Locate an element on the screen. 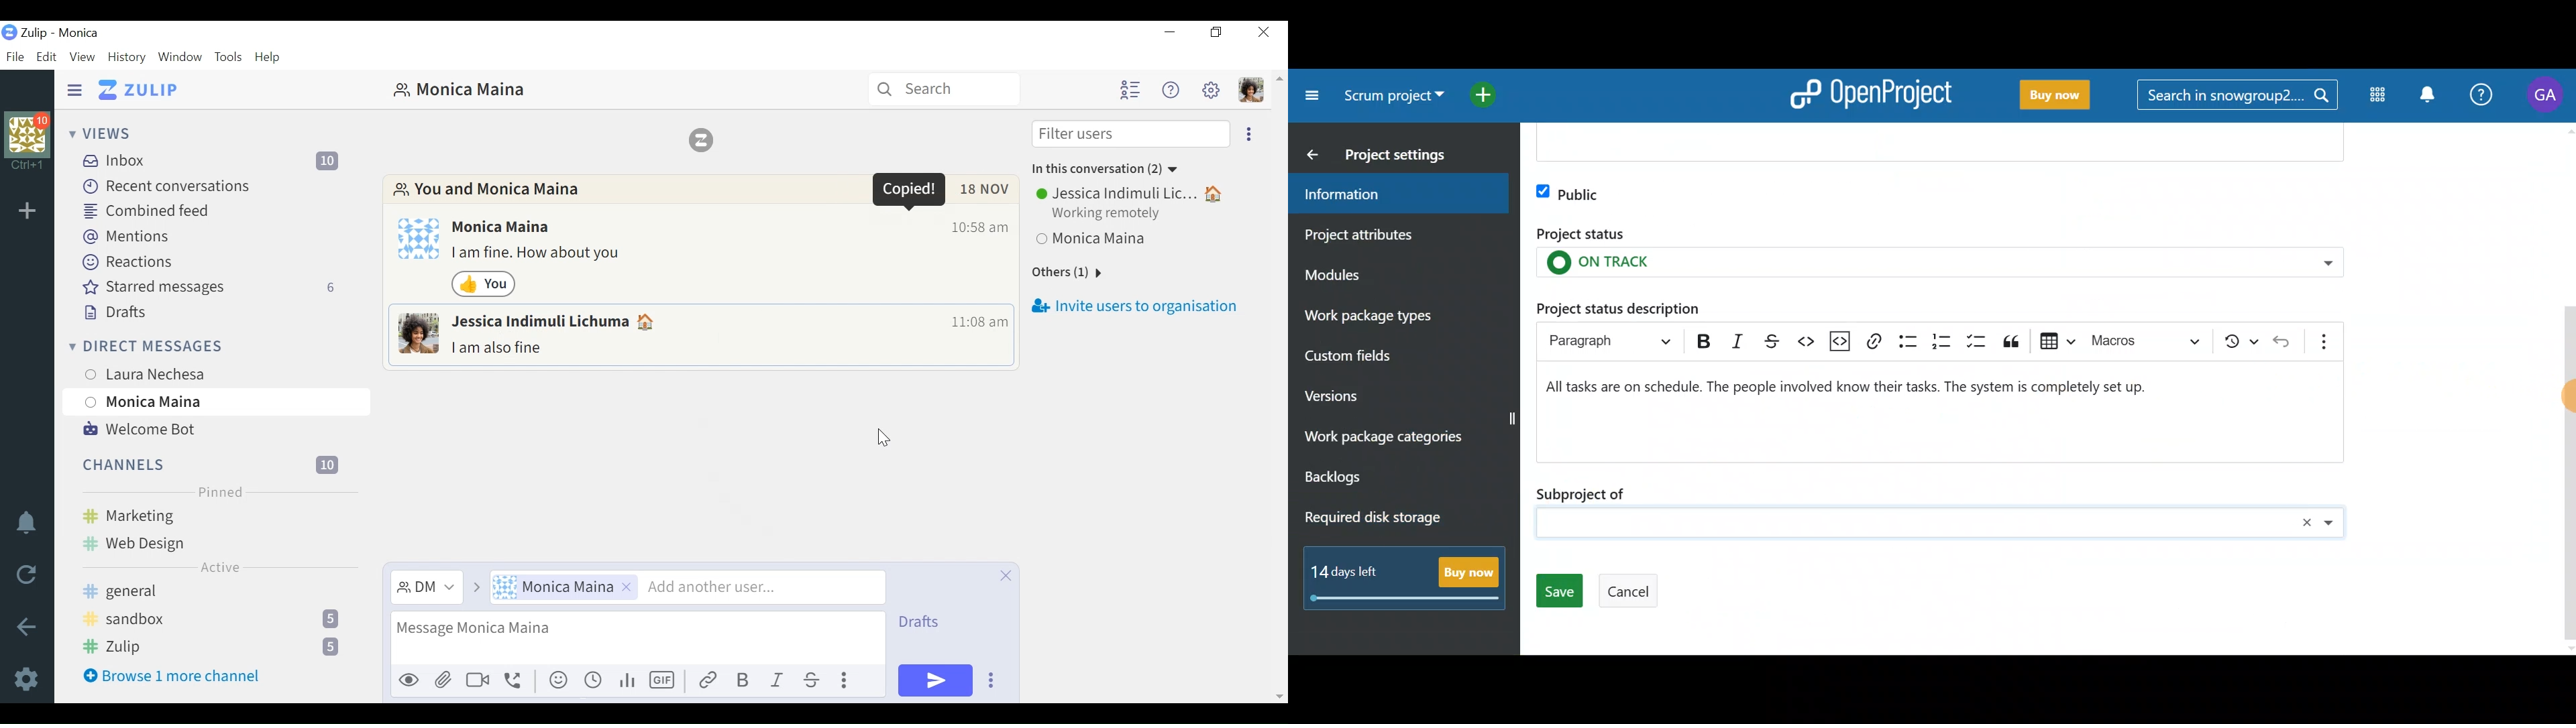 The width and height of the screenshot is (2576, 728). Laura Nechesa is located at coordinates (183, 371).